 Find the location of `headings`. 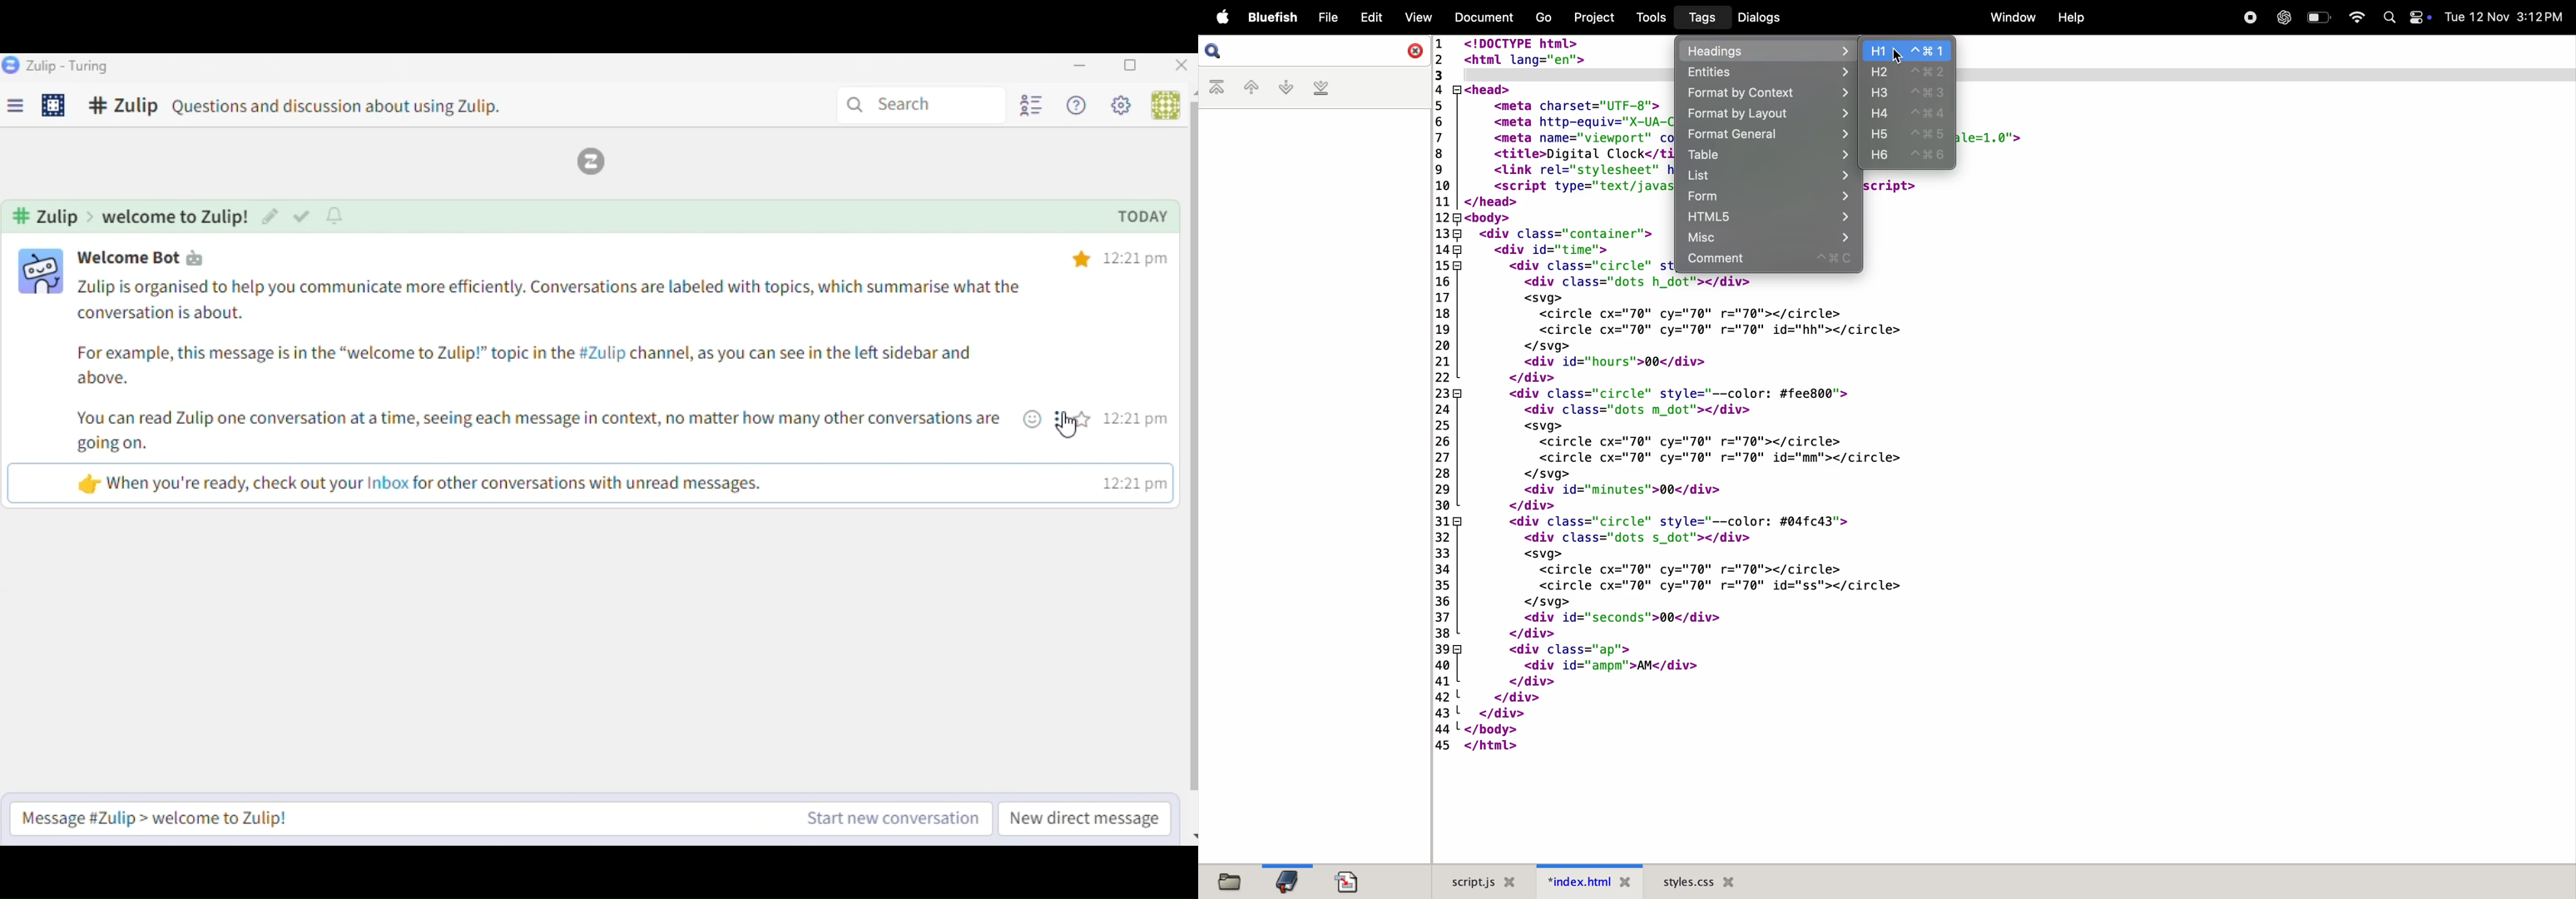

headings is located at coordinates (1769, 50).